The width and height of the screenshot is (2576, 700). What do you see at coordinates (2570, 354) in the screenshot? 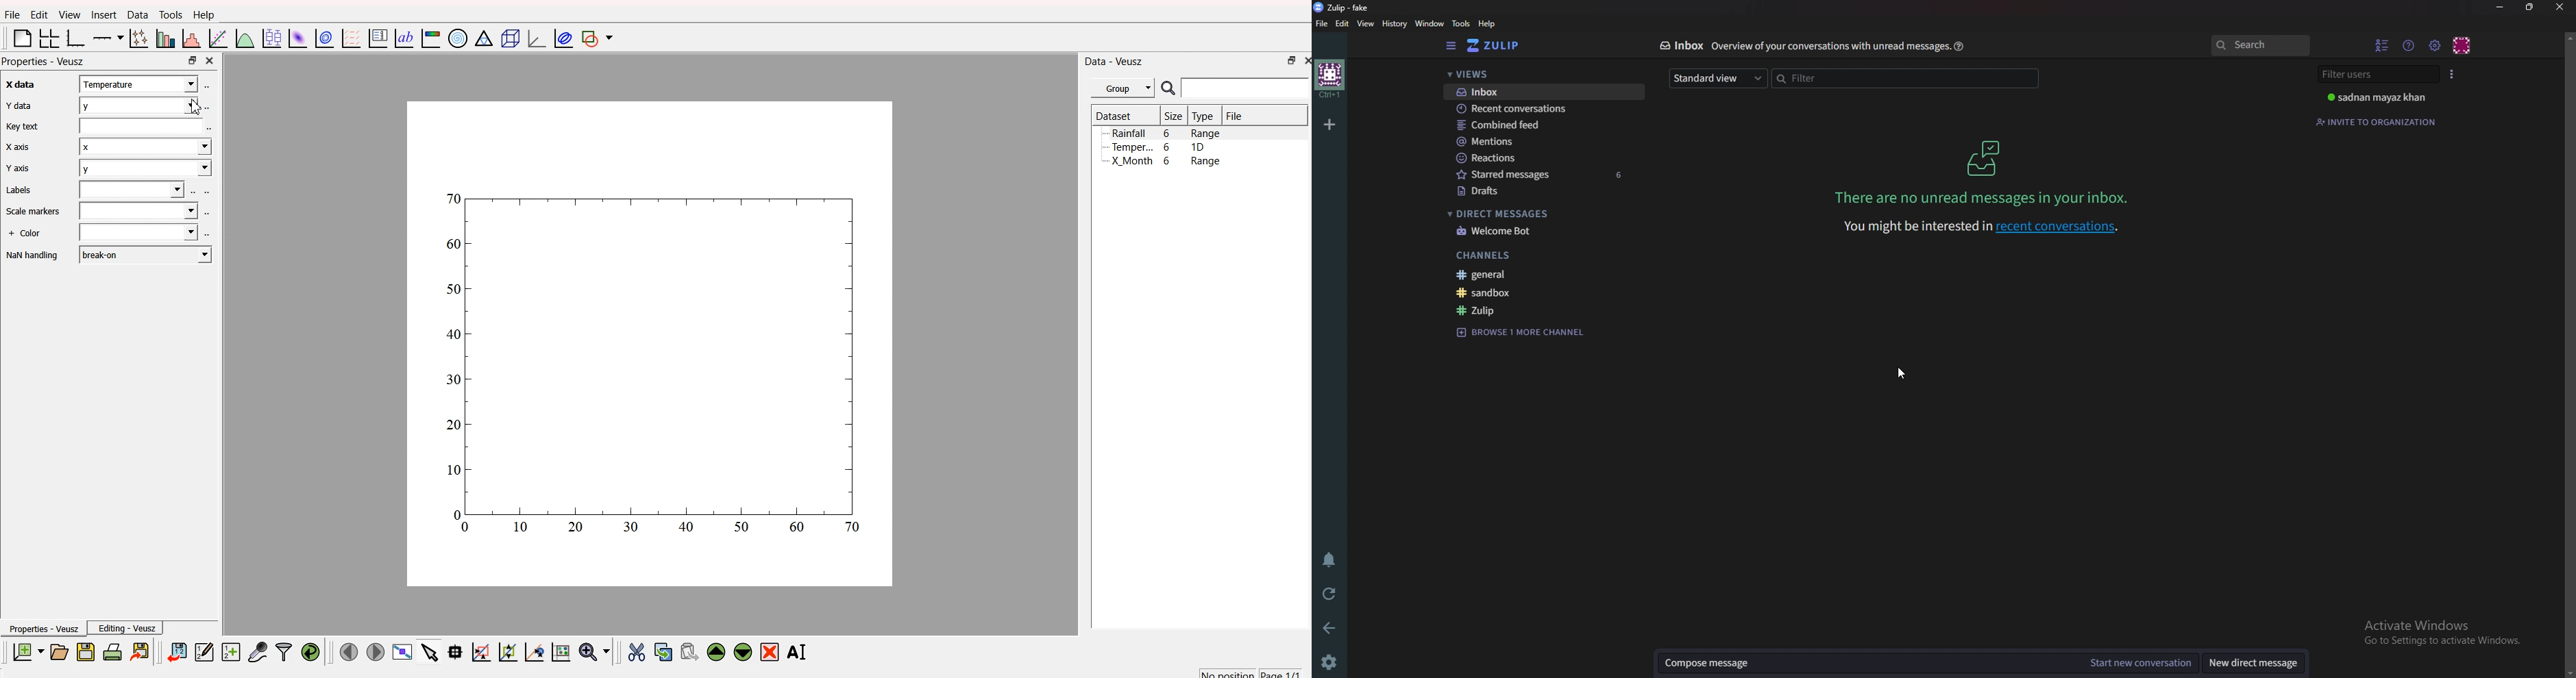
I see `Scroll bar` at bounding box center [2570, 354].